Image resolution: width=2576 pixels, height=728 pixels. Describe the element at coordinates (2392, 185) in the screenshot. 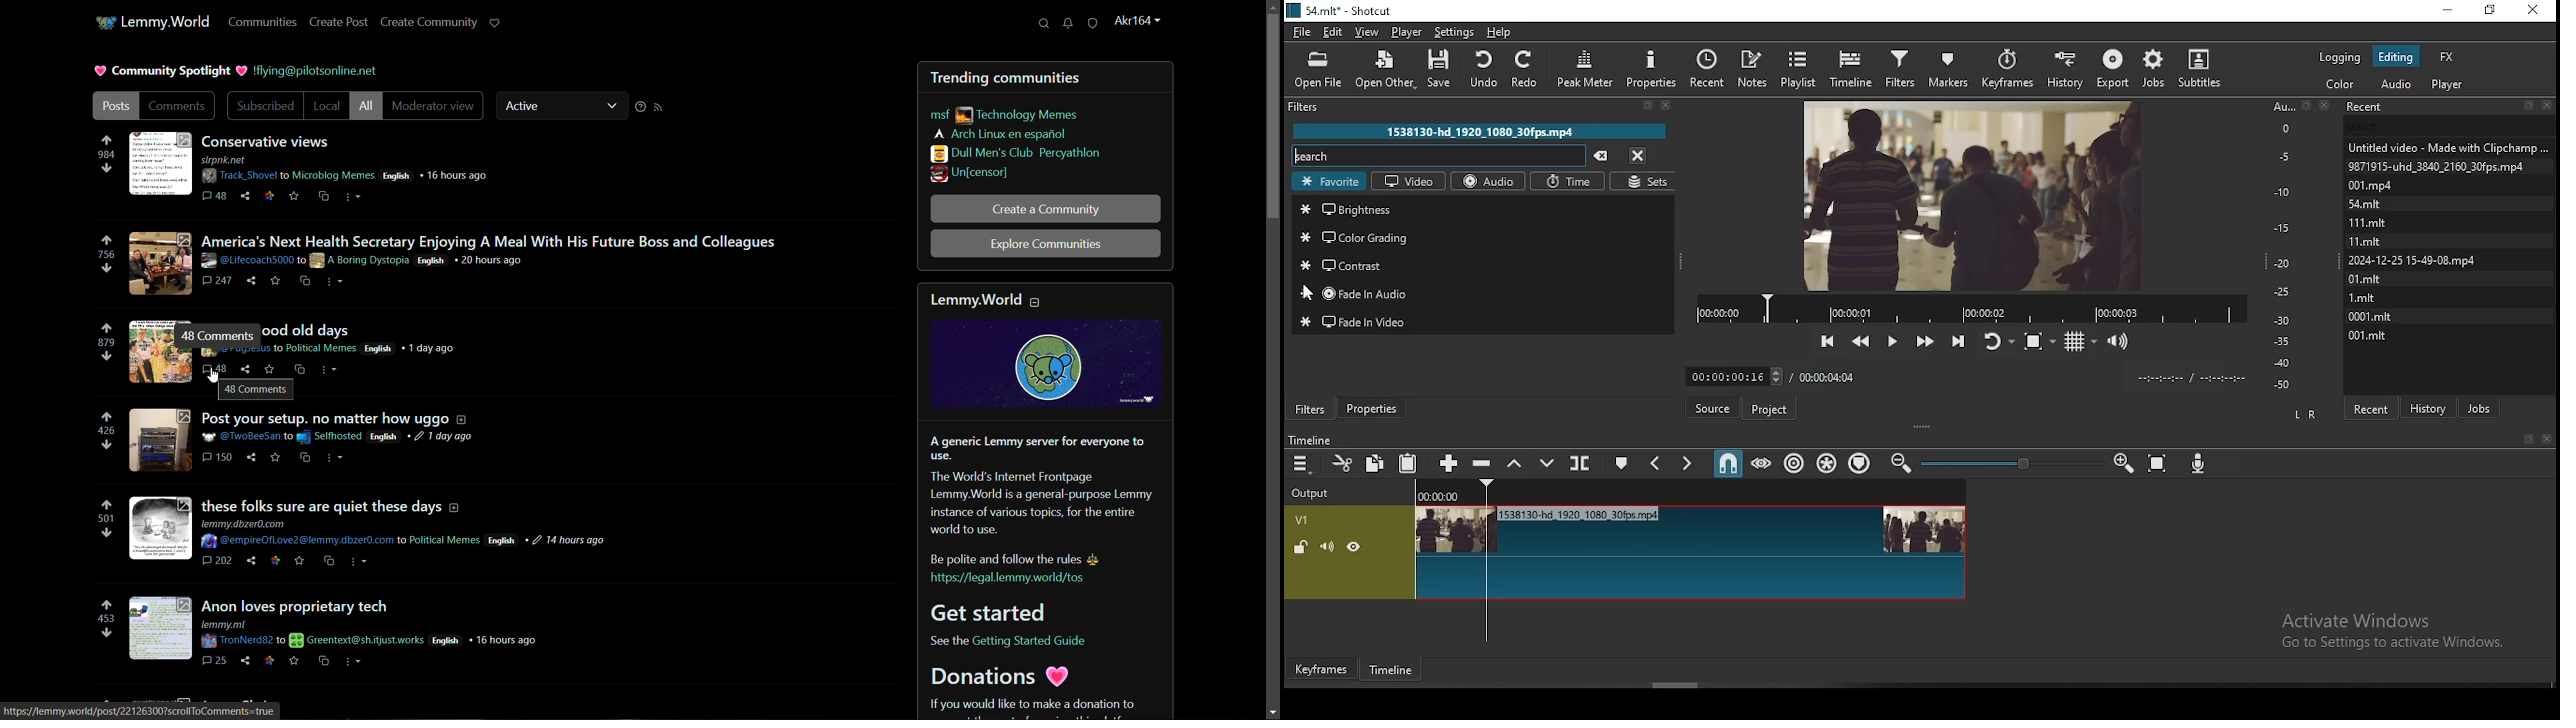

I see `001.mp4` at that location.